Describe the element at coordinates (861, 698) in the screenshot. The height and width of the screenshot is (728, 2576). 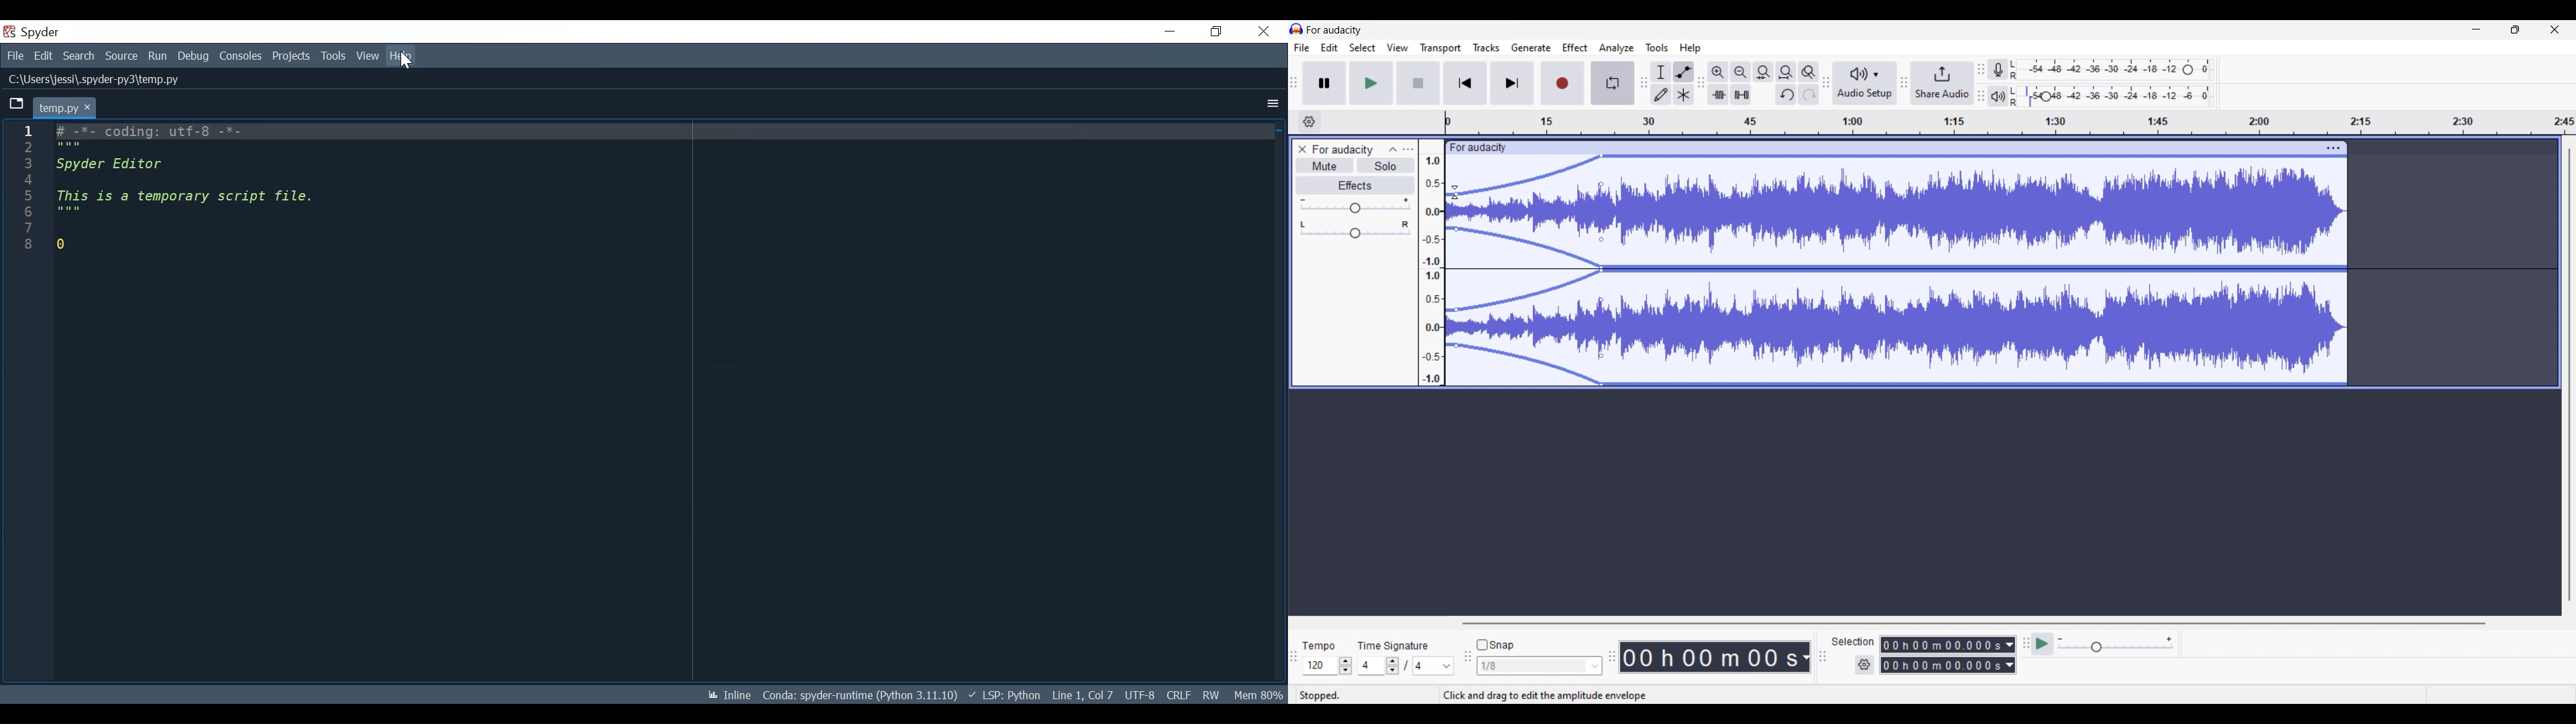
I see `Conda: spyder-runtime (Python 3.11.10)` at that location.